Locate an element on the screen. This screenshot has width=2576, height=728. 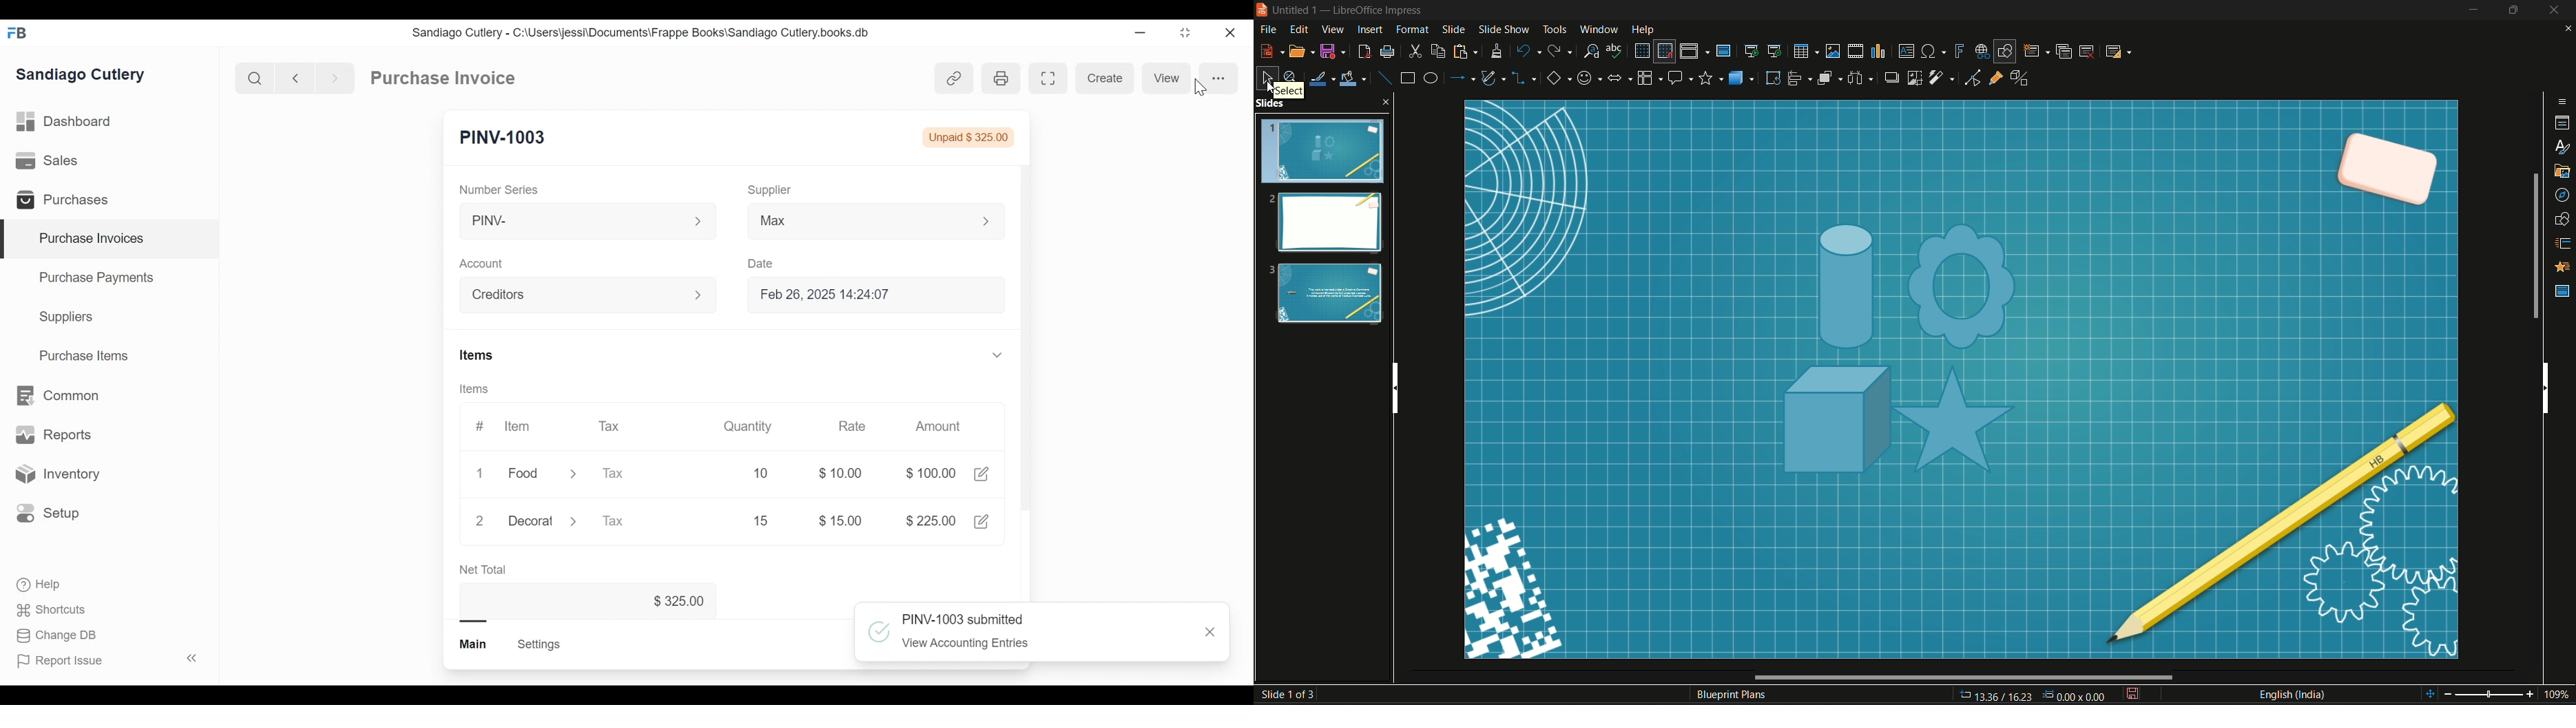
slide transition is located at coordinates (2564, 244).